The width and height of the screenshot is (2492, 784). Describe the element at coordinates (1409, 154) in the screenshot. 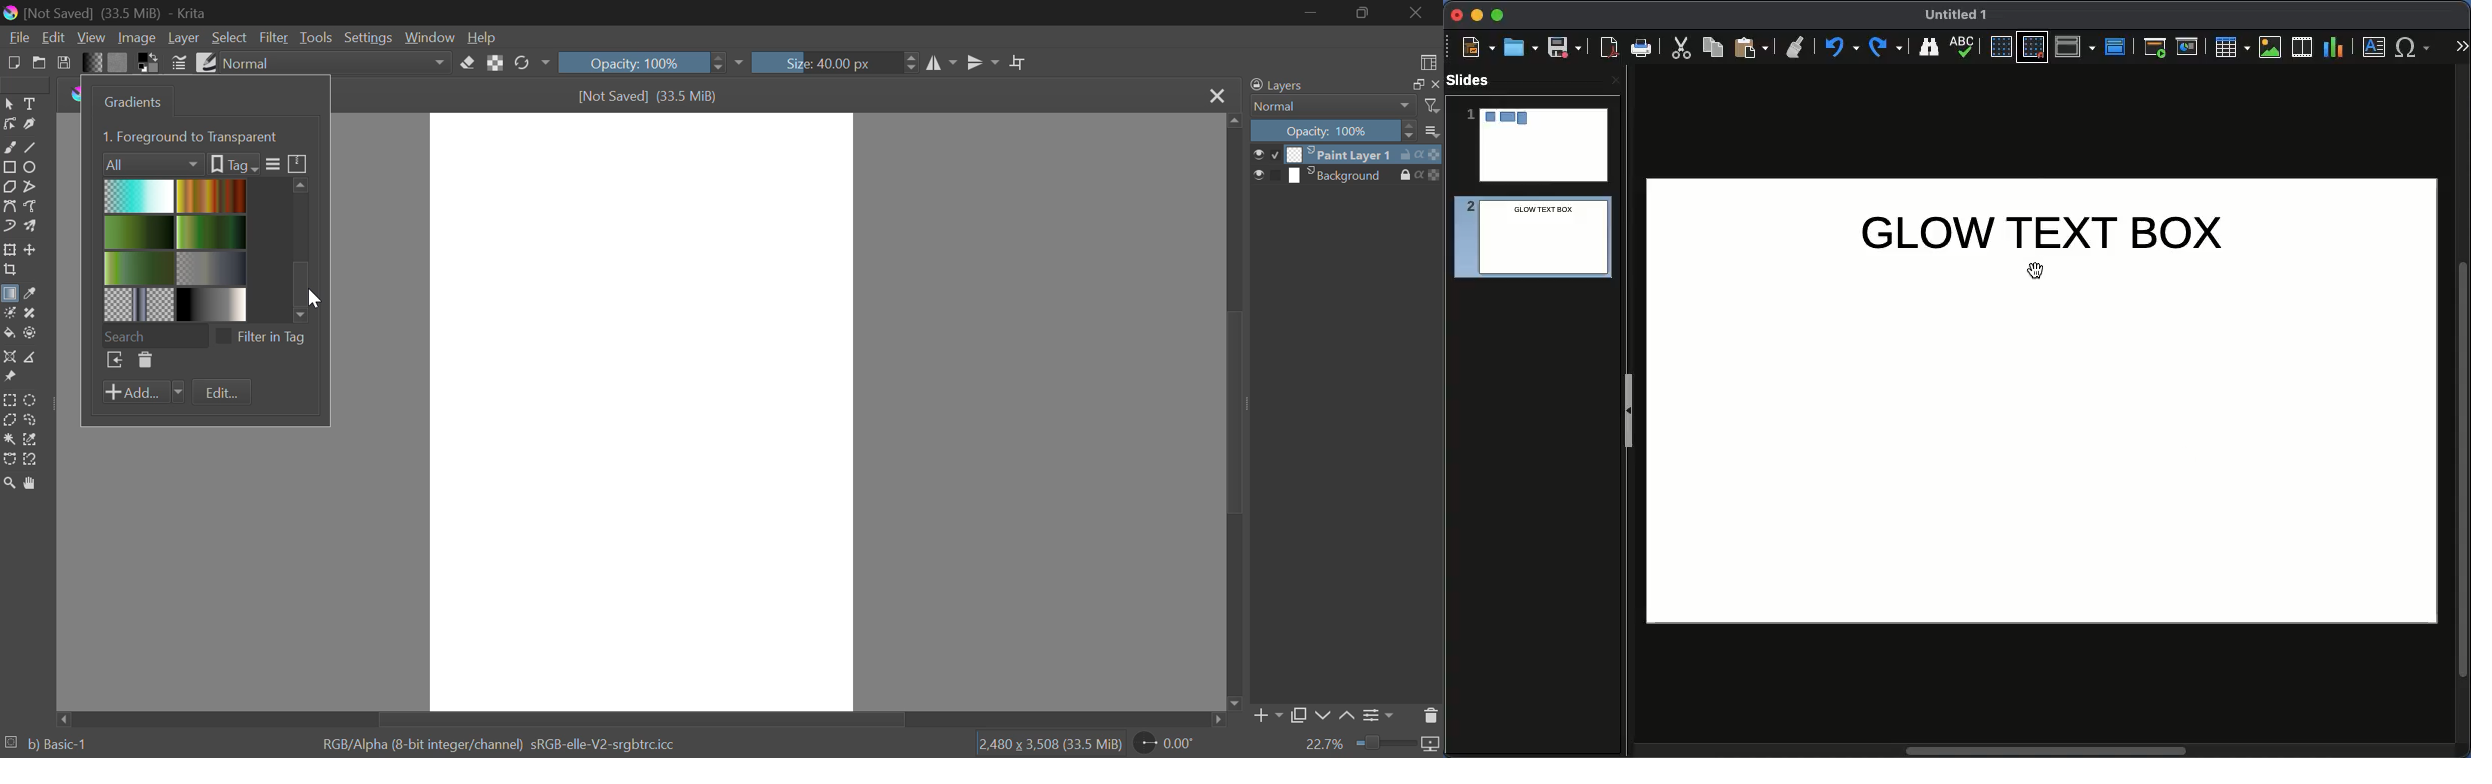

I see `unlock` at that location.